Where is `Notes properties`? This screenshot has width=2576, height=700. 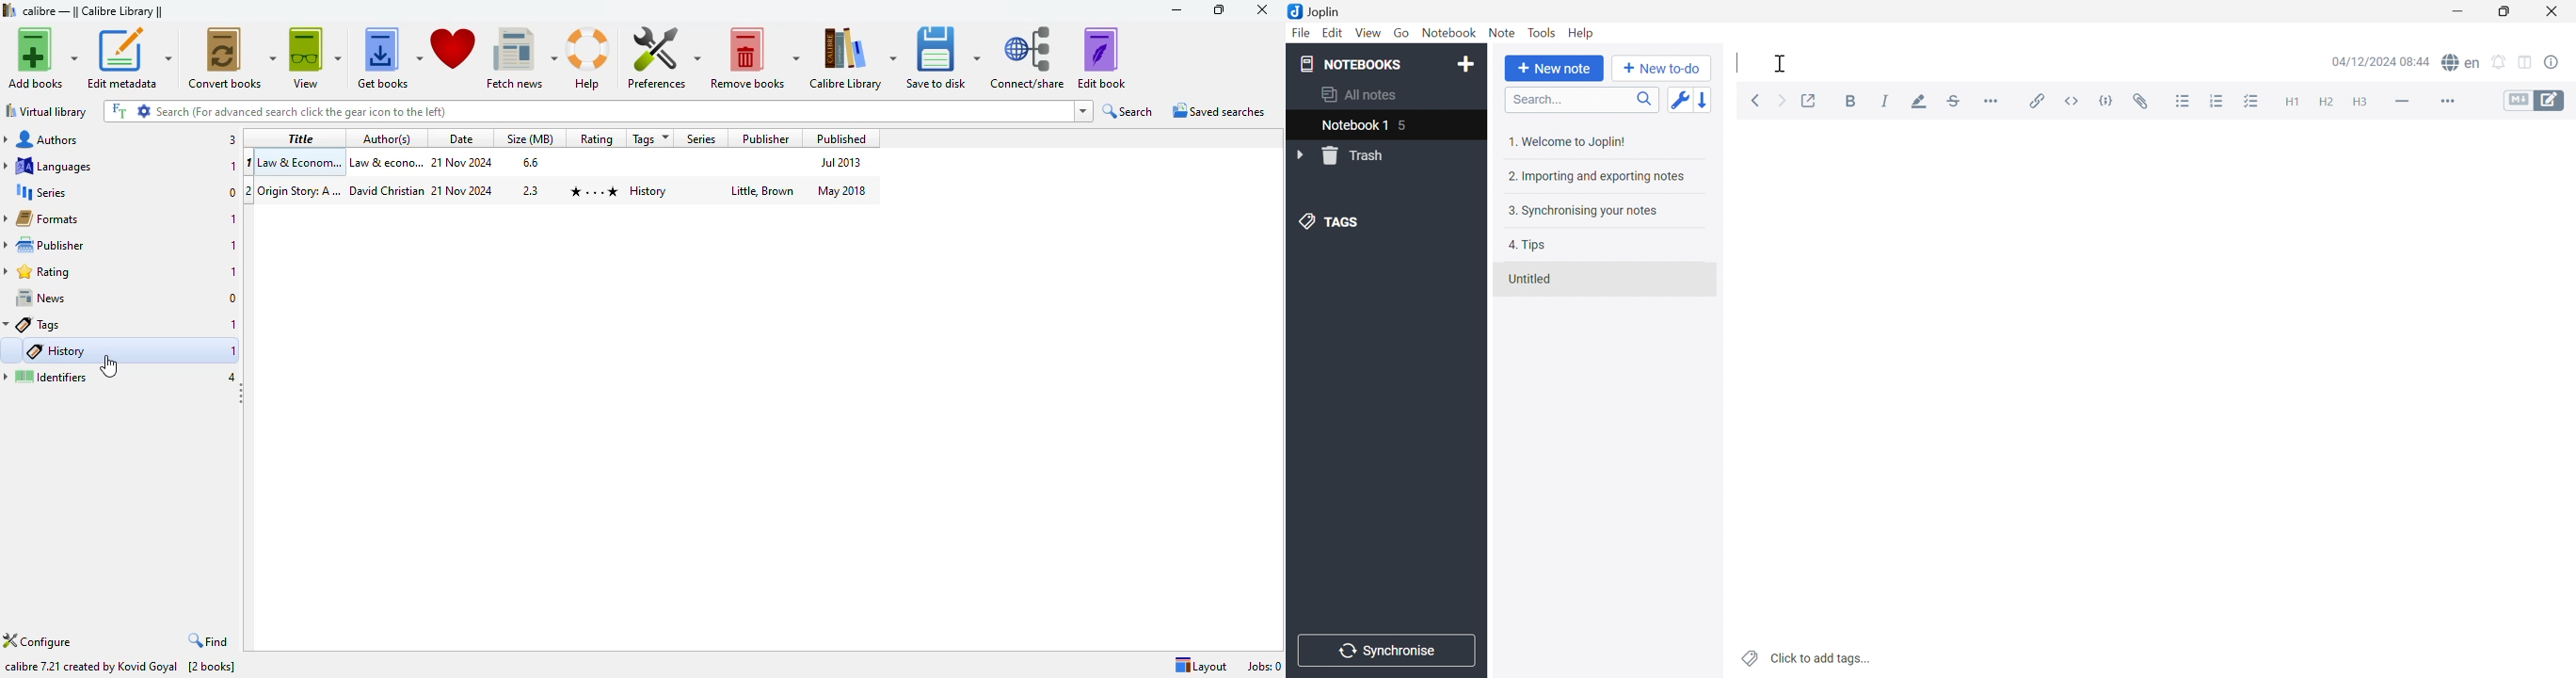 Notes properties is located at coordinates (2554, 62).